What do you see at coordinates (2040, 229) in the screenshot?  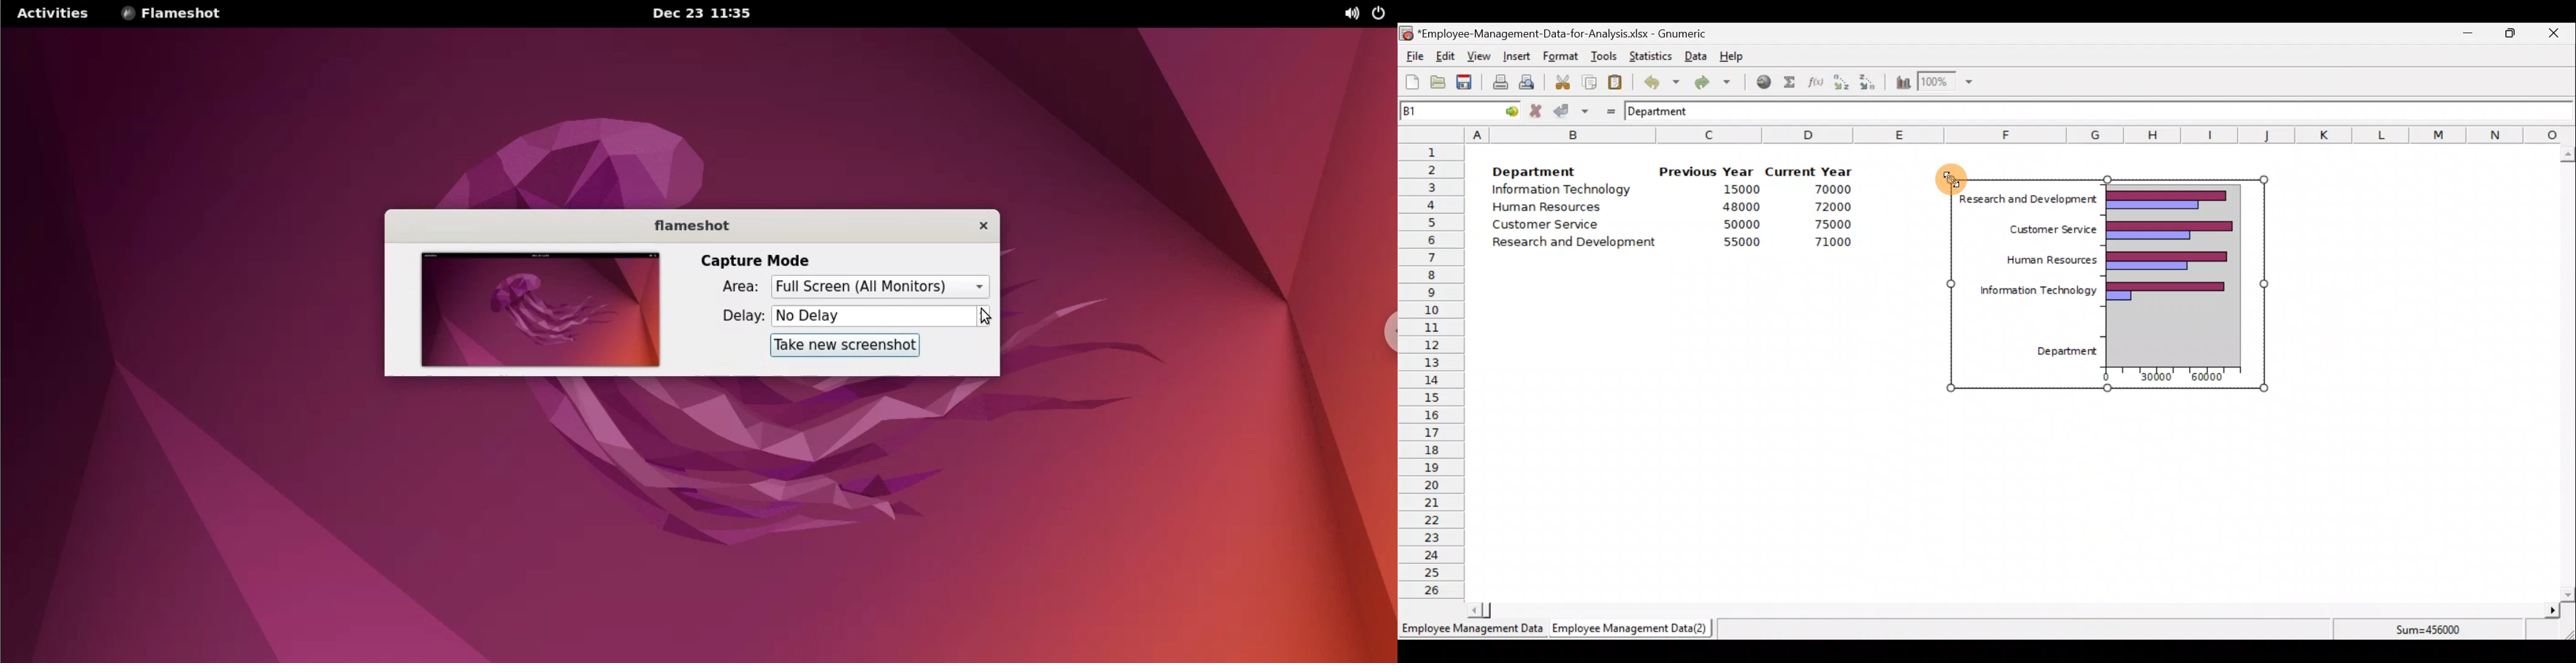 I see `Customer Service` at bounding box center [2040, 229].